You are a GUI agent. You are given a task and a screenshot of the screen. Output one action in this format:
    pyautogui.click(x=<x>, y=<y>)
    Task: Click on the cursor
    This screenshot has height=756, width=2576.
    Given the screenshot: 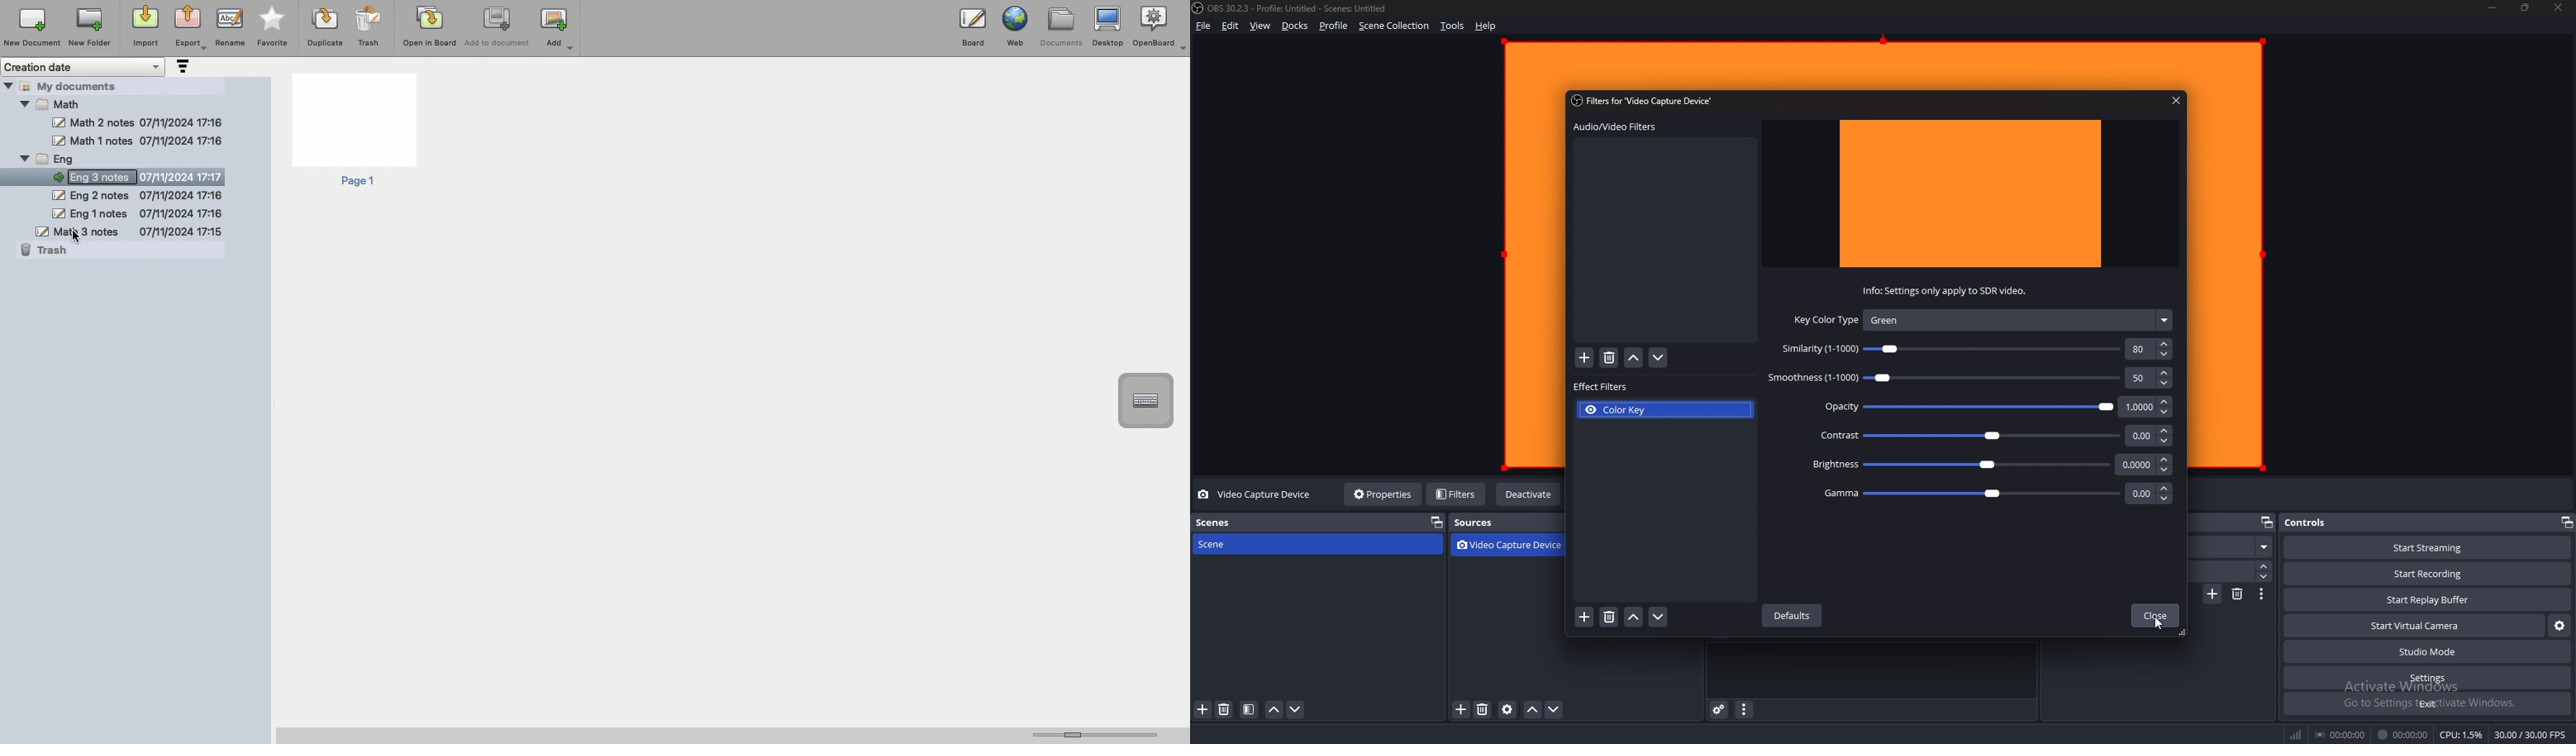 What is the action you would take?
    pyautogui.click(x=2156, y=624)
    